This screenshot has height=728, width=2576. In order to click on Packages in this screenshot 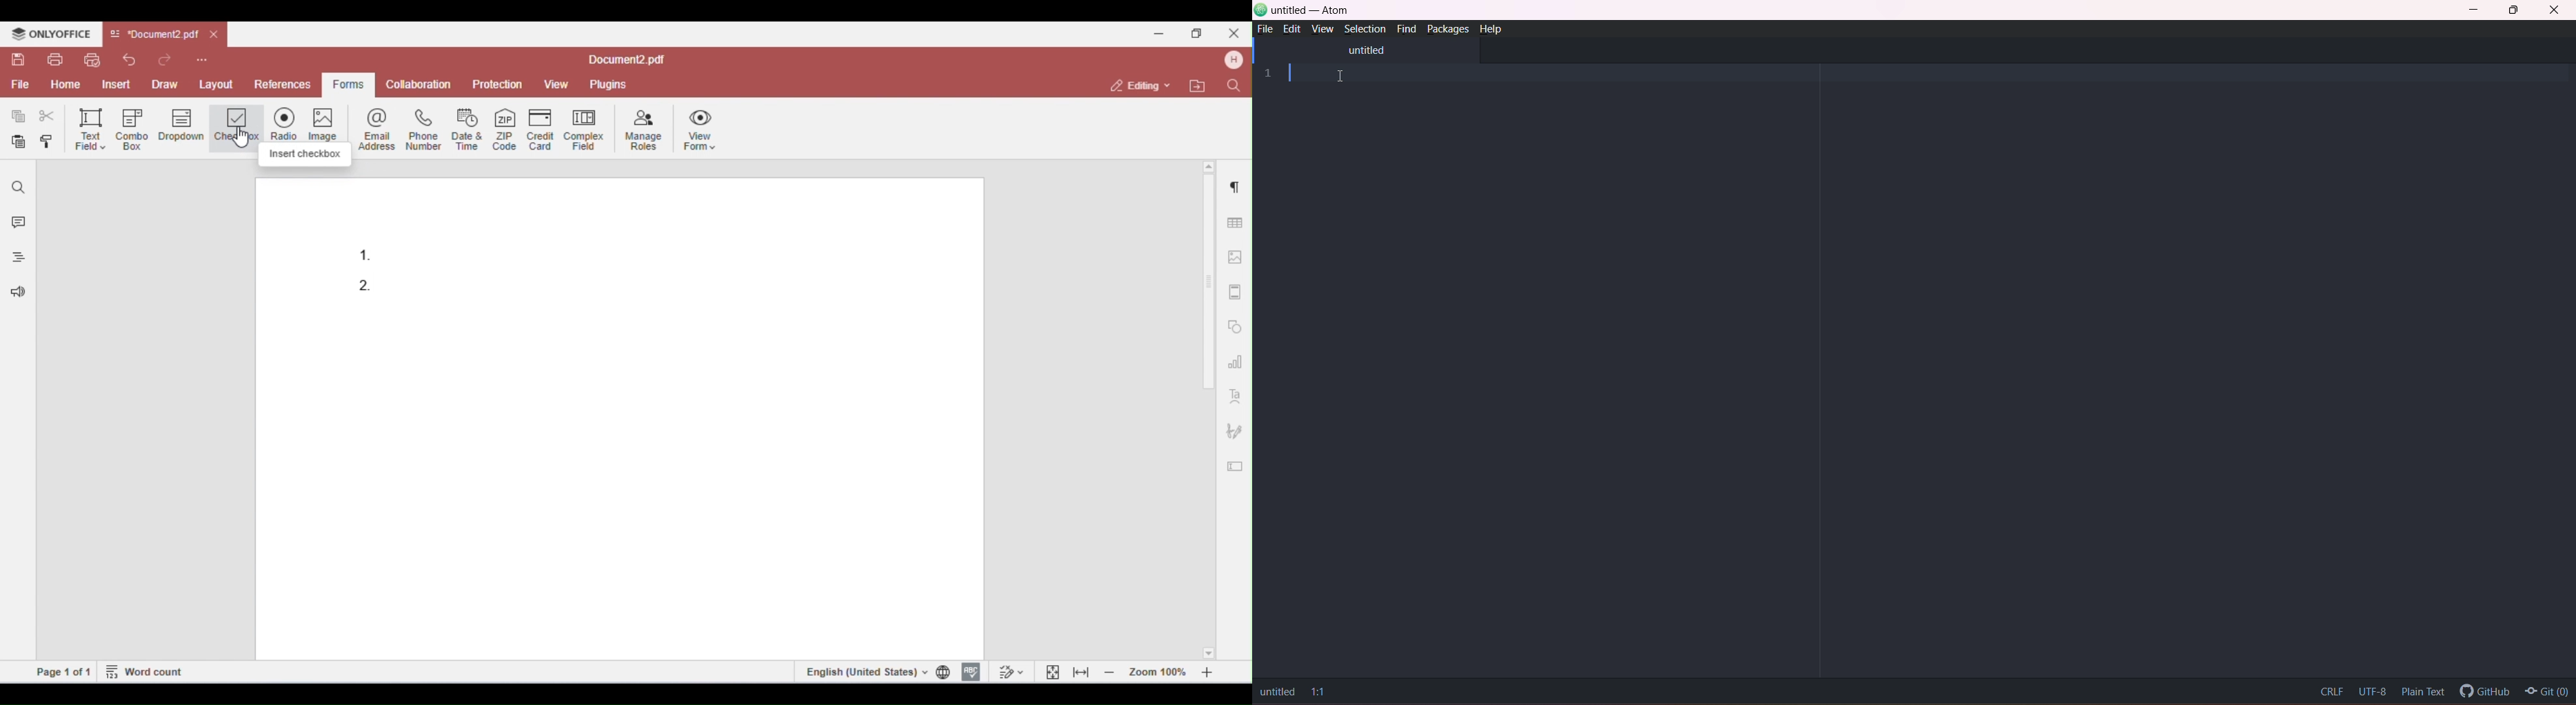, I will do `click(1448, 29)`.